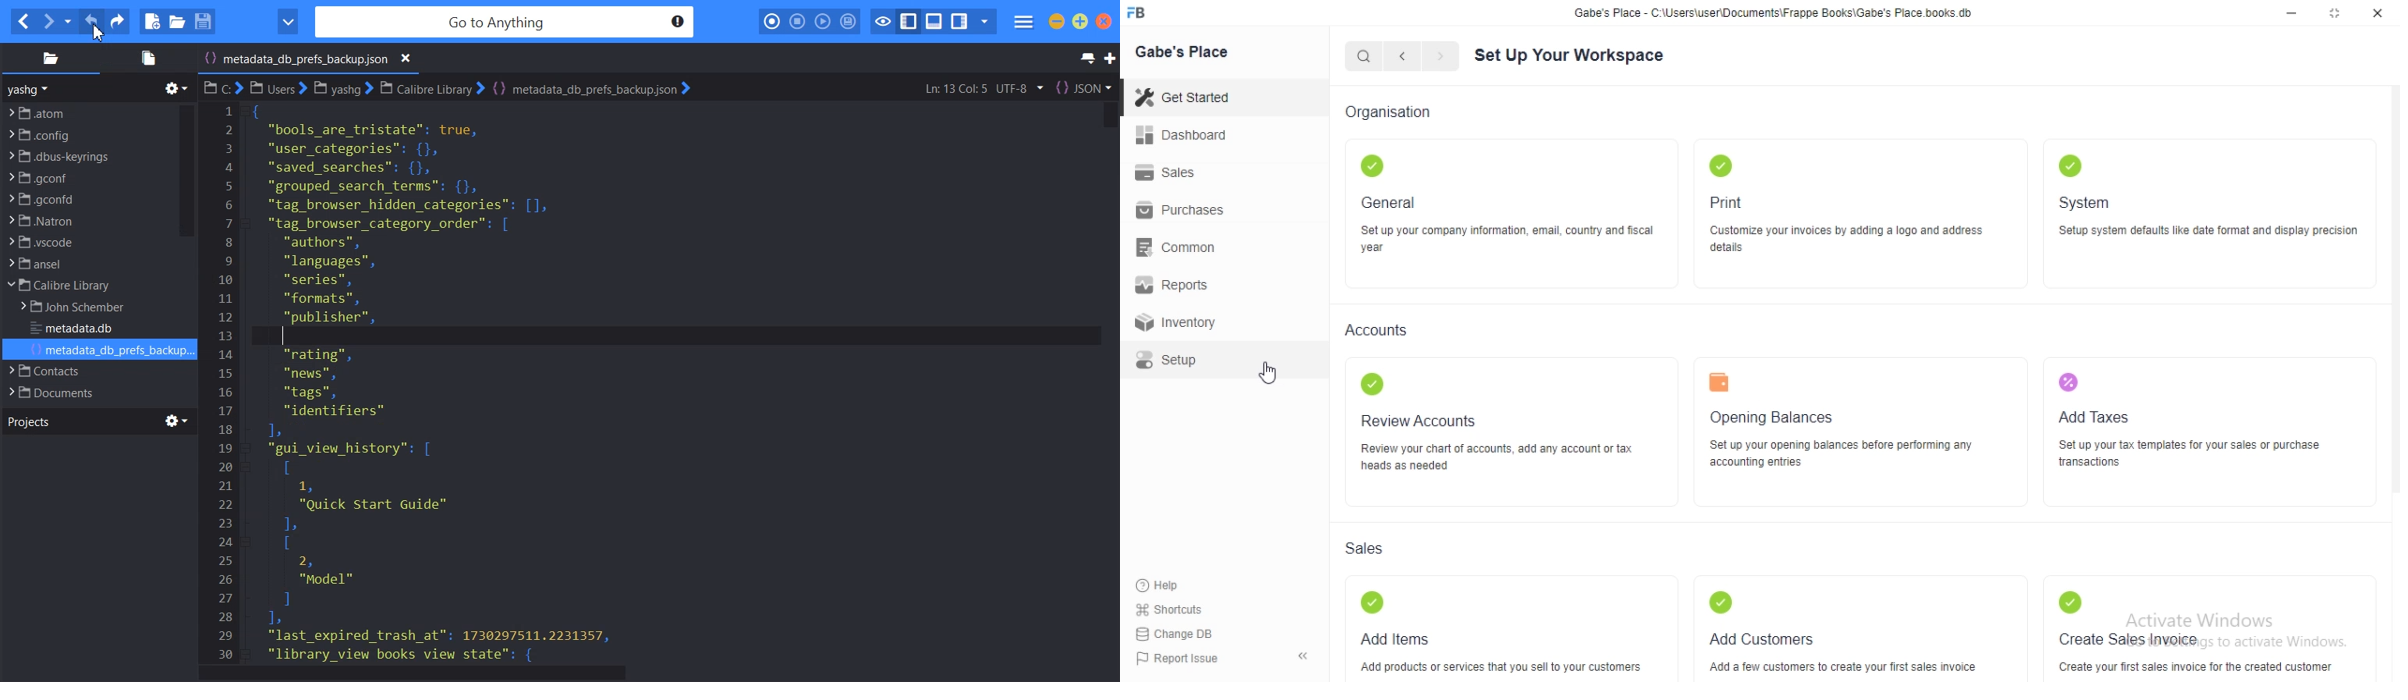 This screenshot has height=700, width=2408. What do you see at coordinates (1189, 96) in the screenshot?
I see `Get Started` at bounding box center [1189, 96].